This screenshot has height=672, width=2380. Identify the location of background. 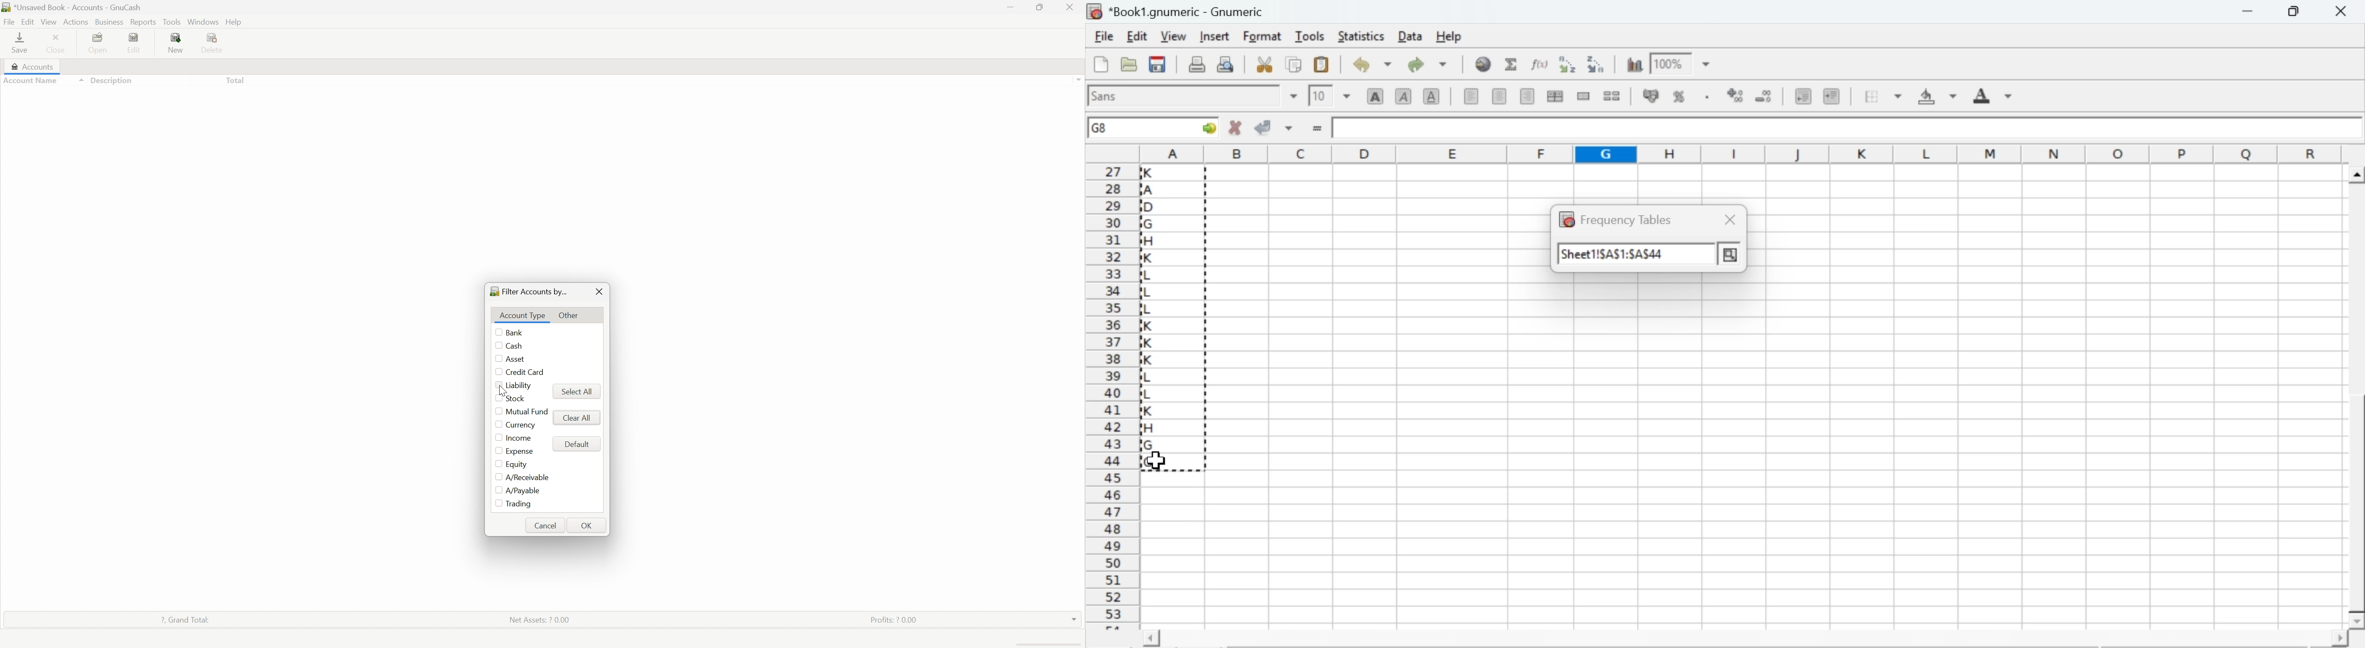
(1939, 96).